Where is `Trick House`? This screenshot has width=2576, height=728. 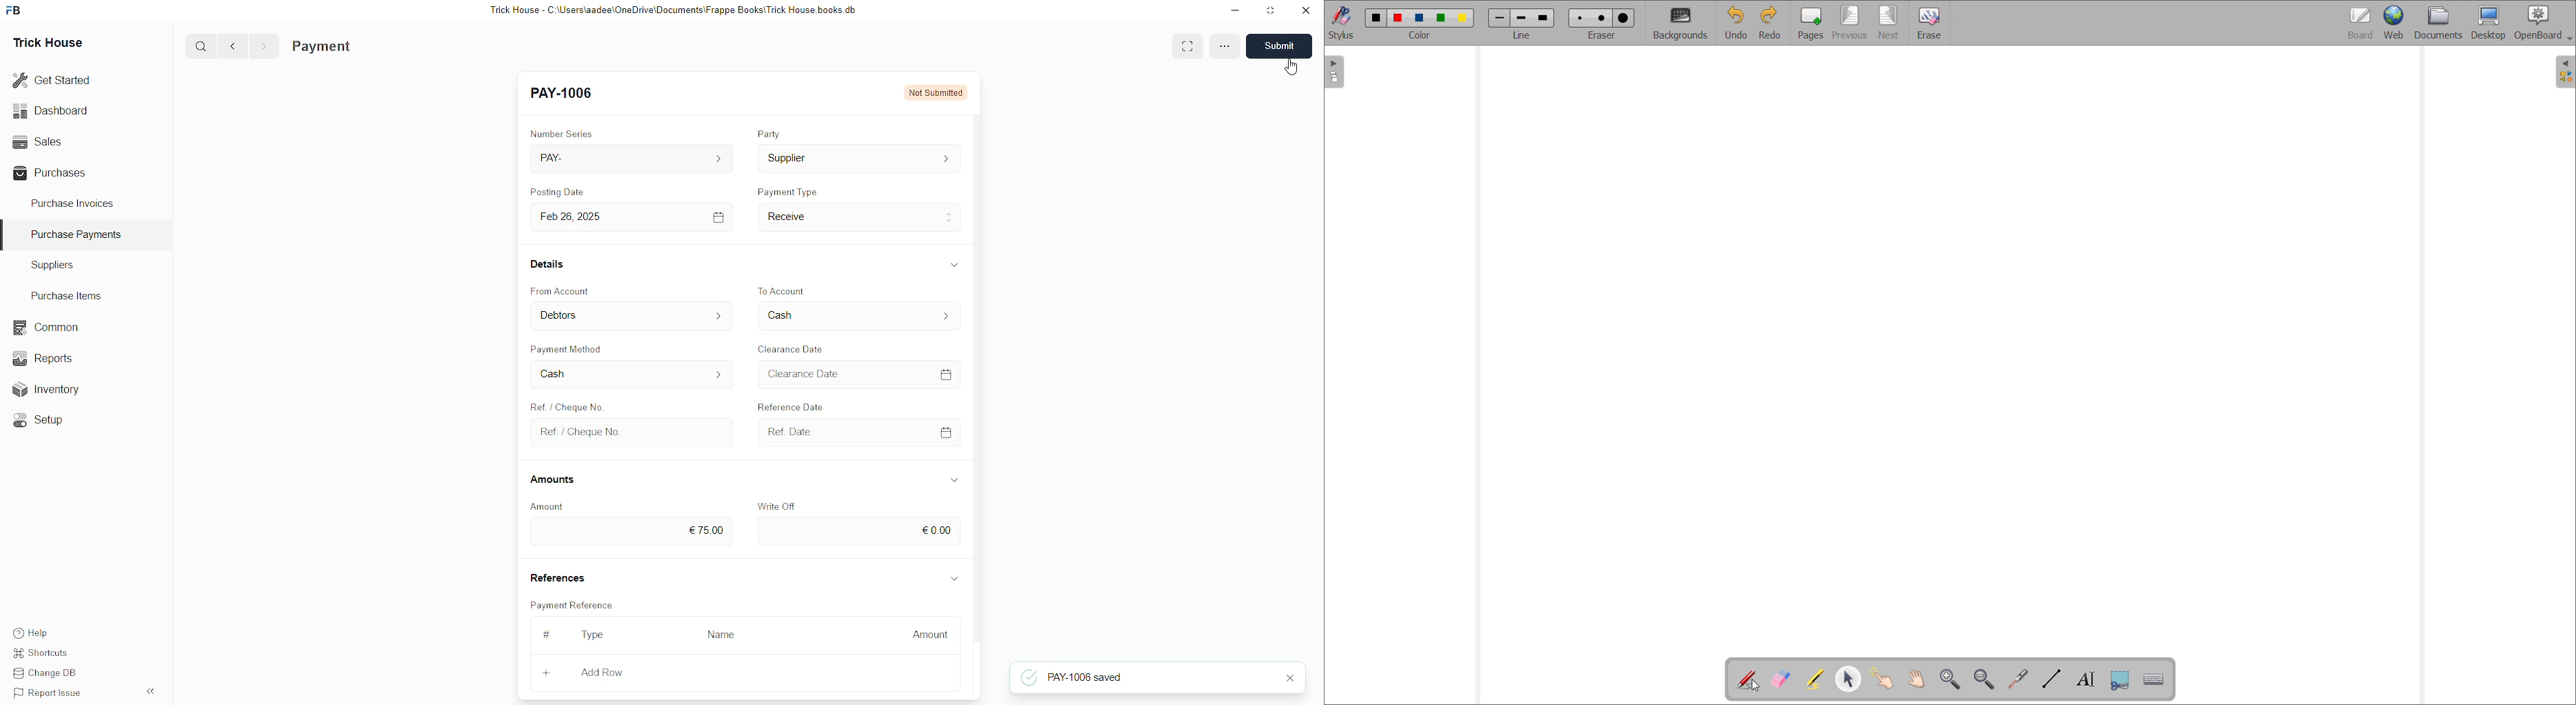 Trick House is located at coordinates (50, 40).